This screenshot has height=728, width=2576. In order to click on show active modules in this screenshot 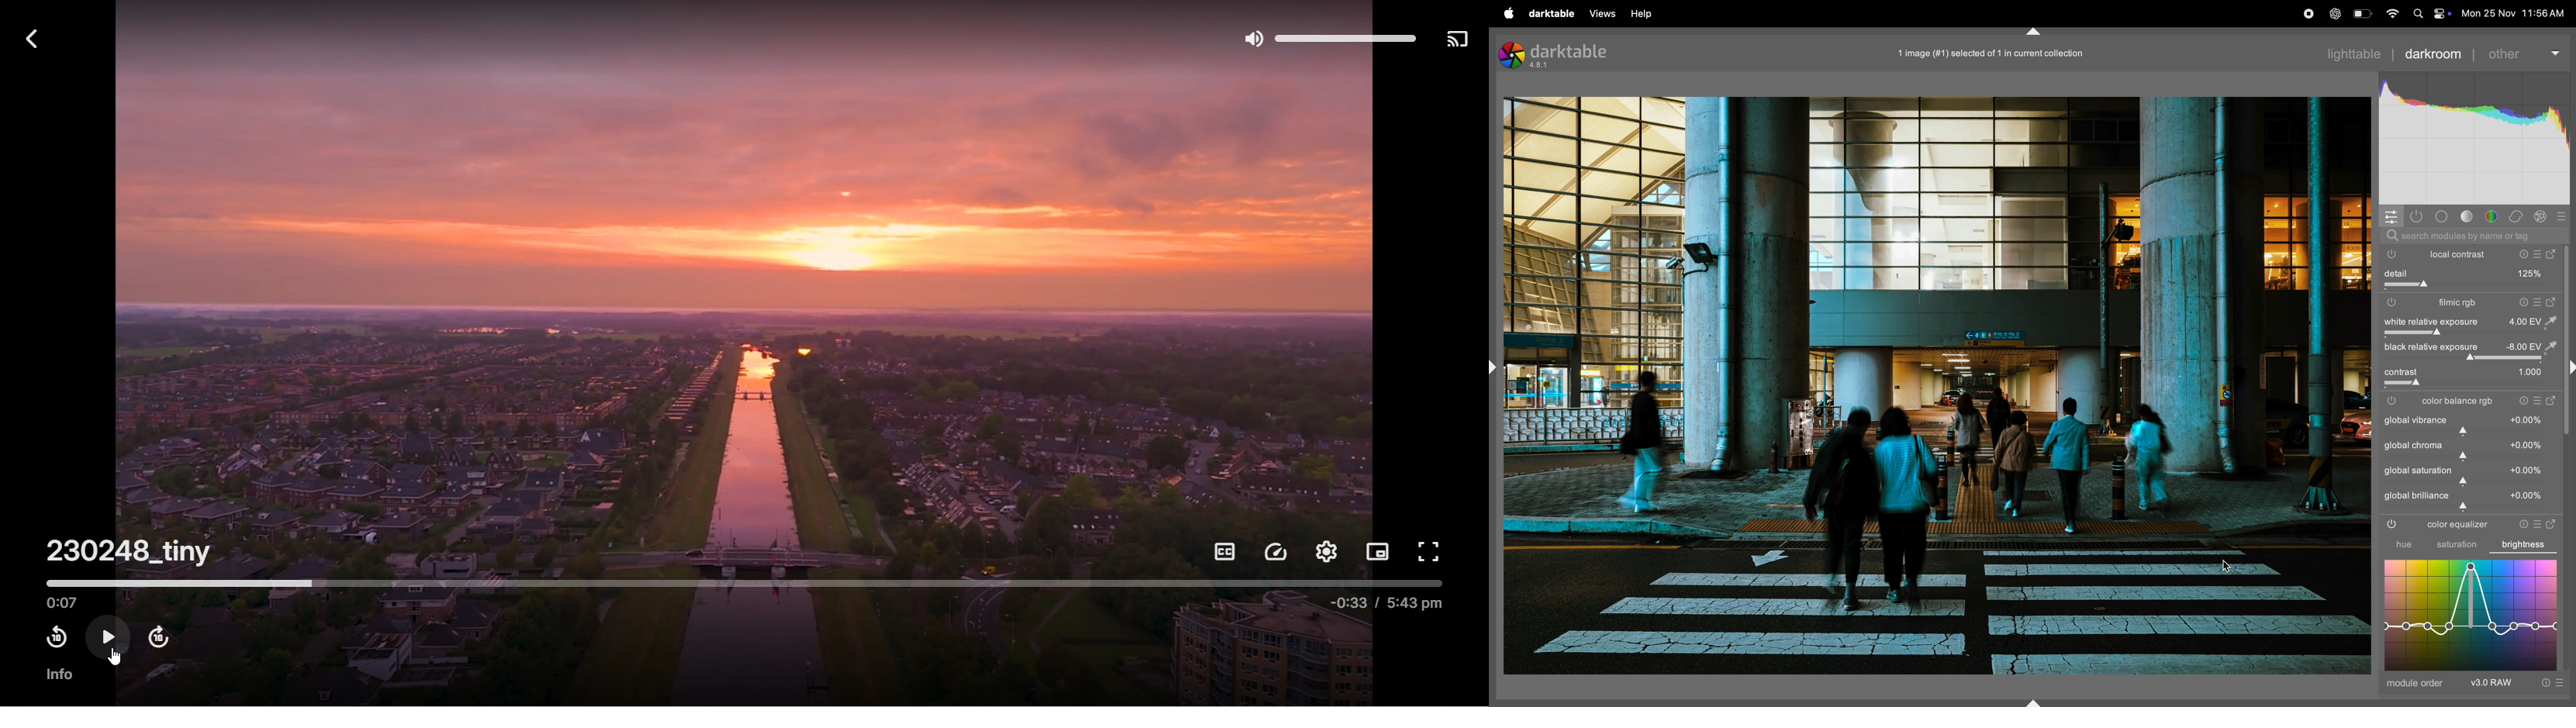, I will do `click(2417, 215)`.